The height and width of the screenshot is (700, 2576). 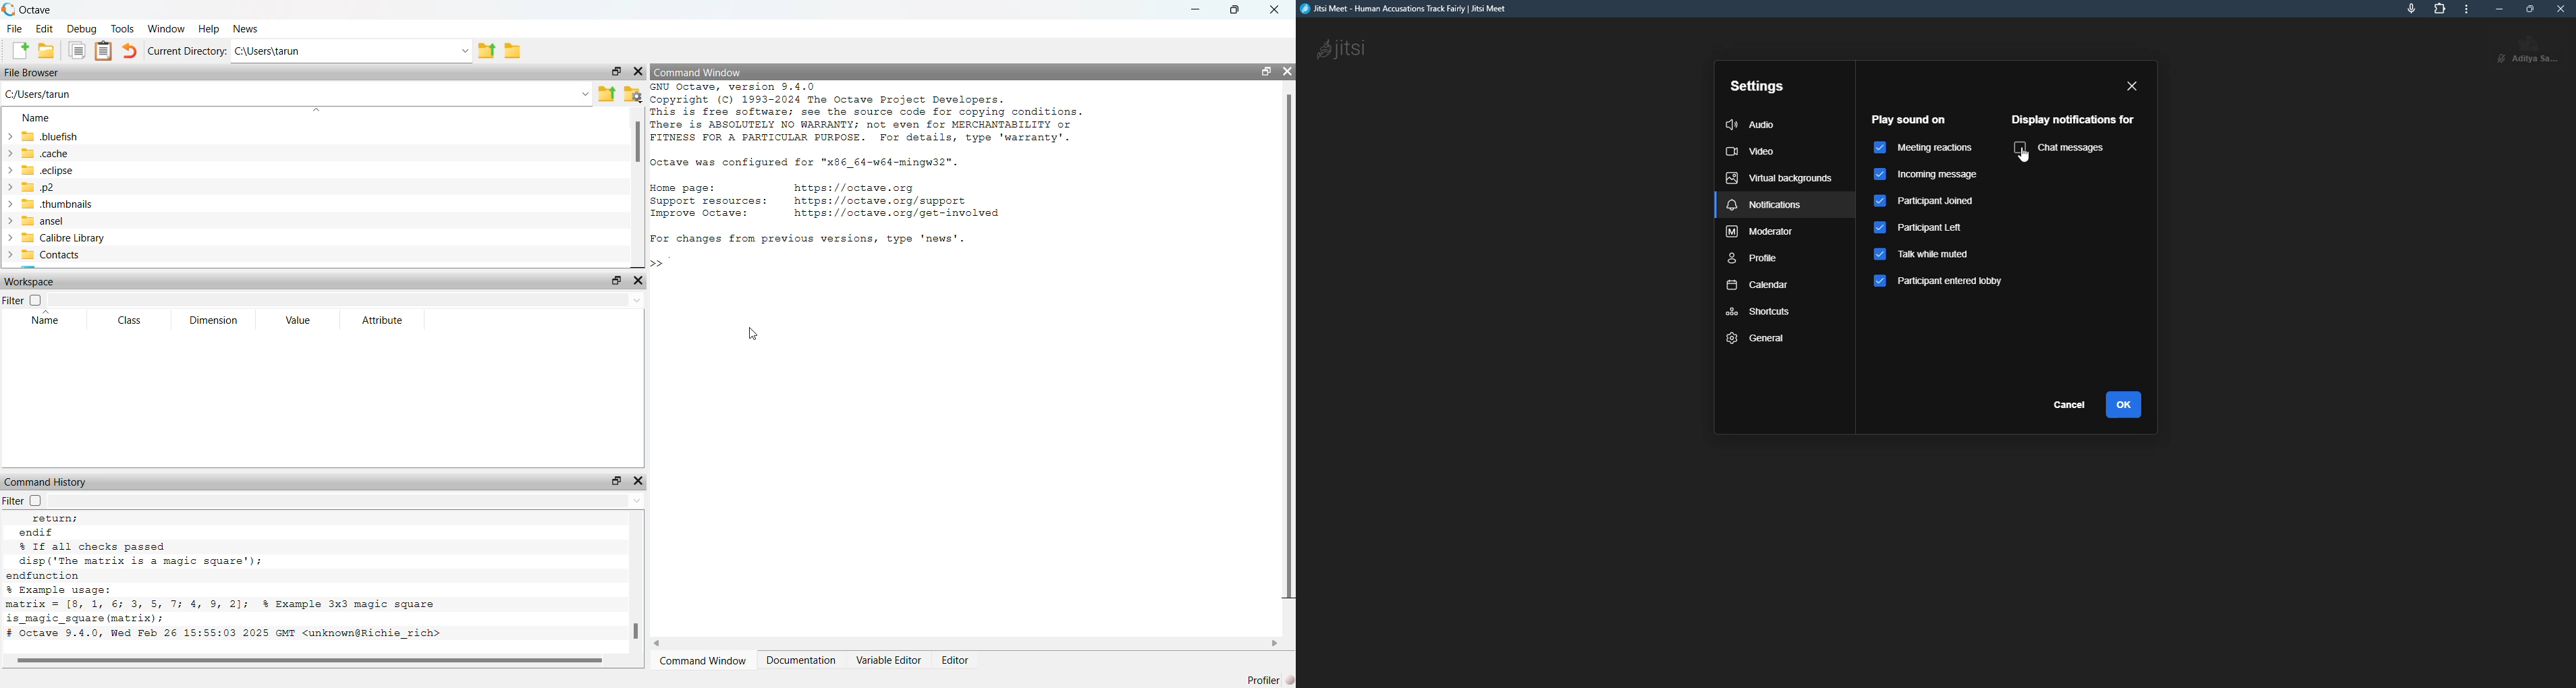 What do you see at coordinates (1761, 233) in the screenshot?
I see `moderator` at bounding box center [1761, 233].